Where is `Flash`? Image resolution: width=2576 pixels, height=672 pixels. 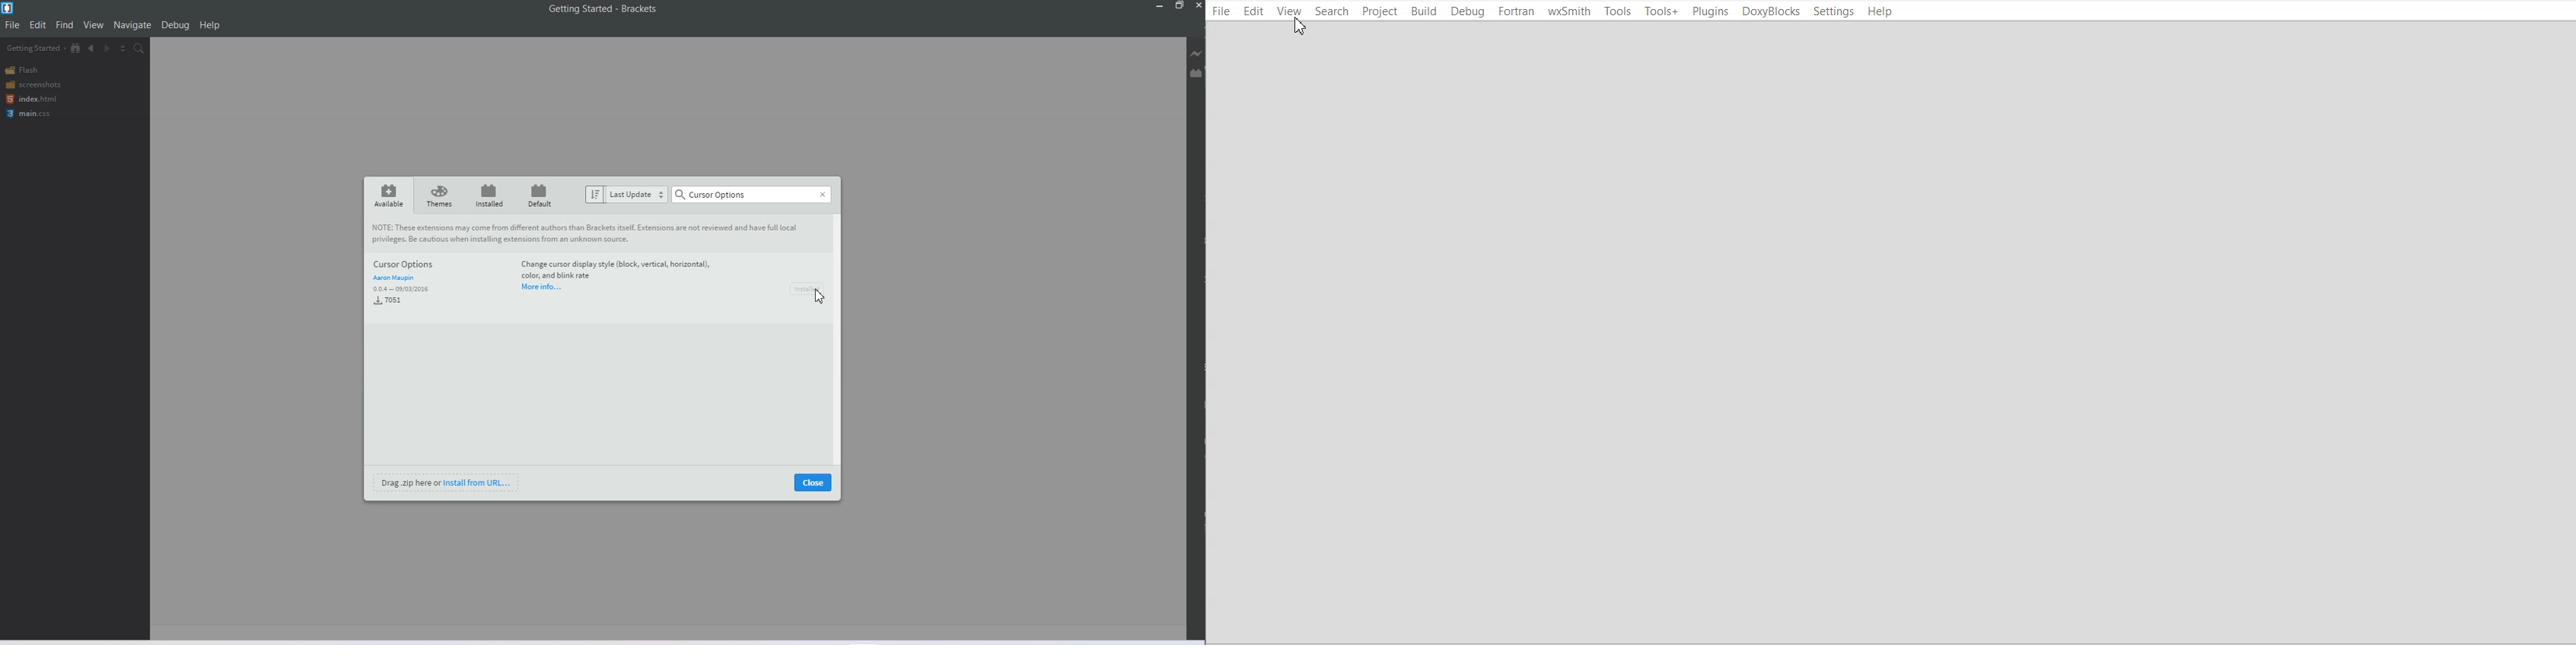
Flash is located at coordinates (24, 70).